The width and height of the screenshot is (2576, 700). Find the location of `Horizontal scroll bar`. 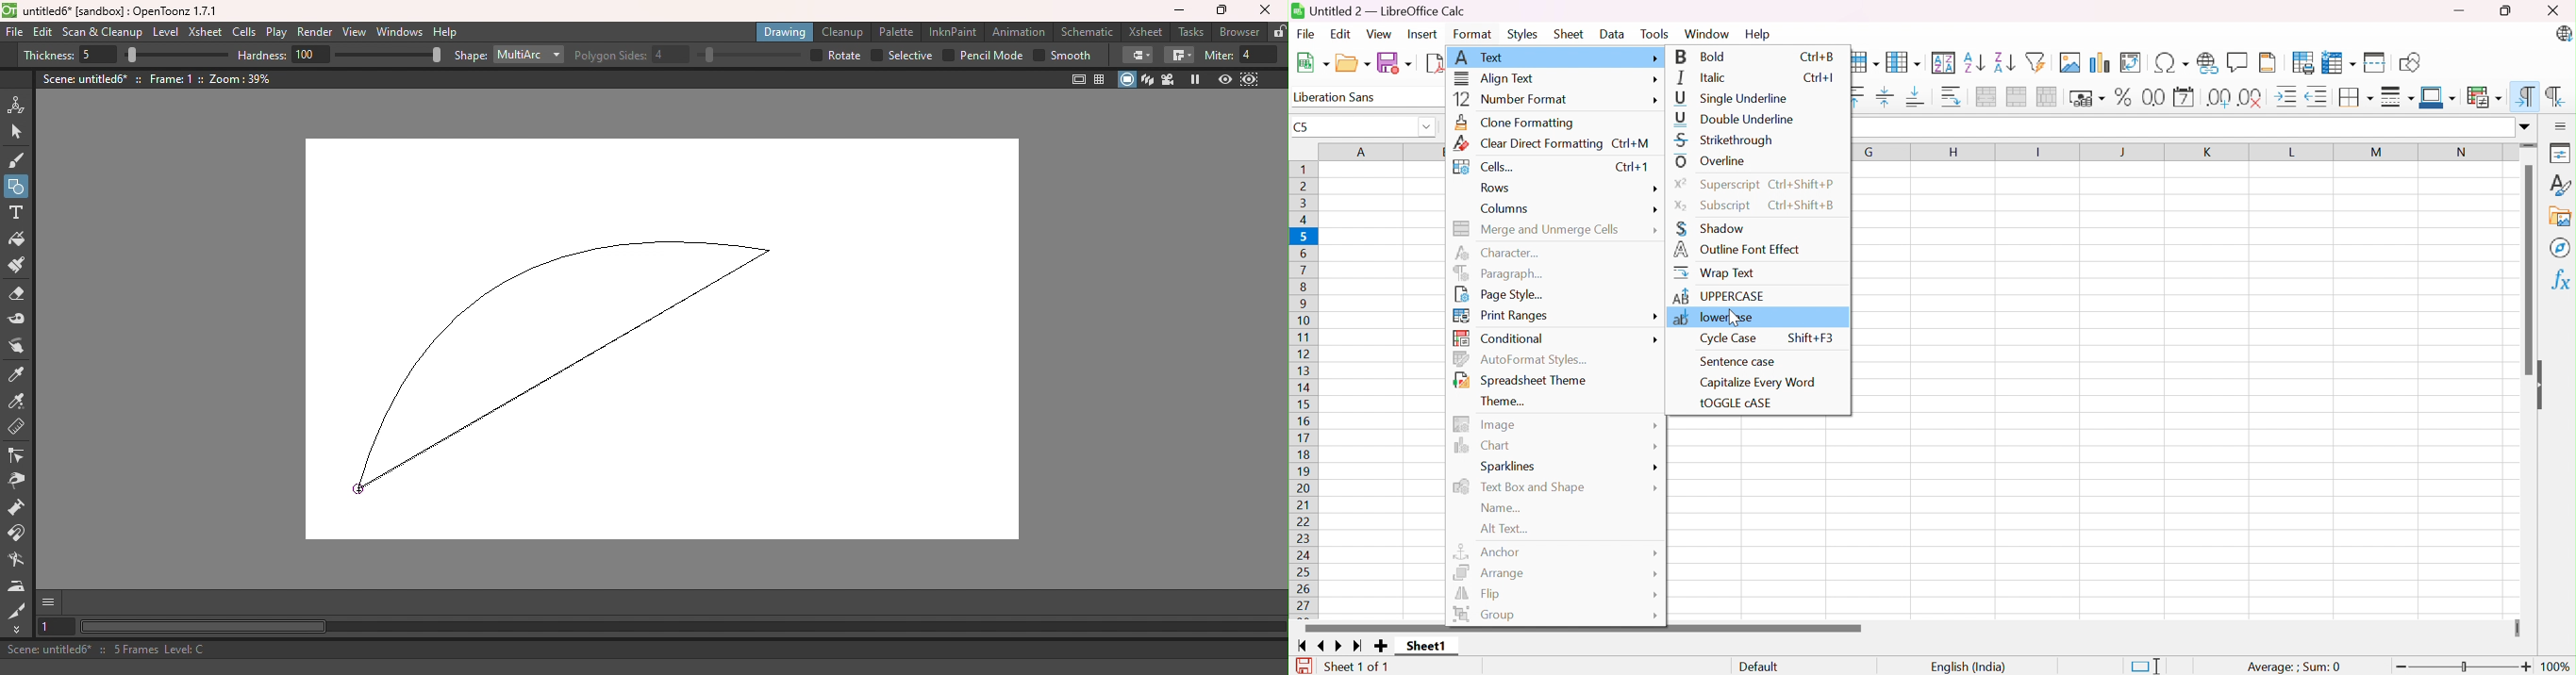

Horizontal scroll bar is located at coordinates (682, 627).